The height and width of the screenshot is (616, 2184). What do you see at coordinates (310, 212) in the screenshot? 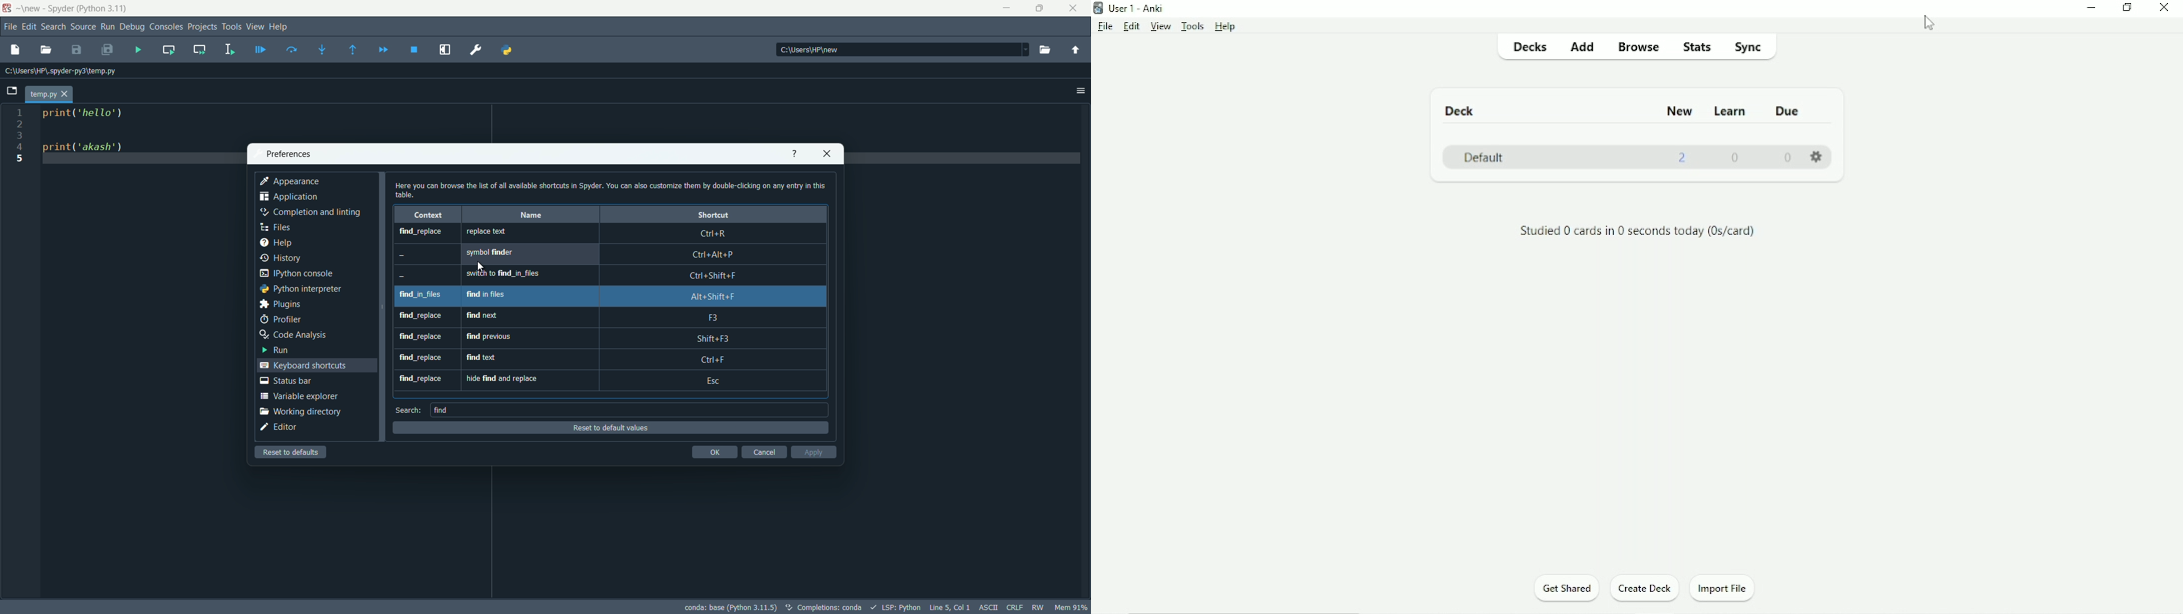
I see `completion and linting` at bounding box center [310, 212].